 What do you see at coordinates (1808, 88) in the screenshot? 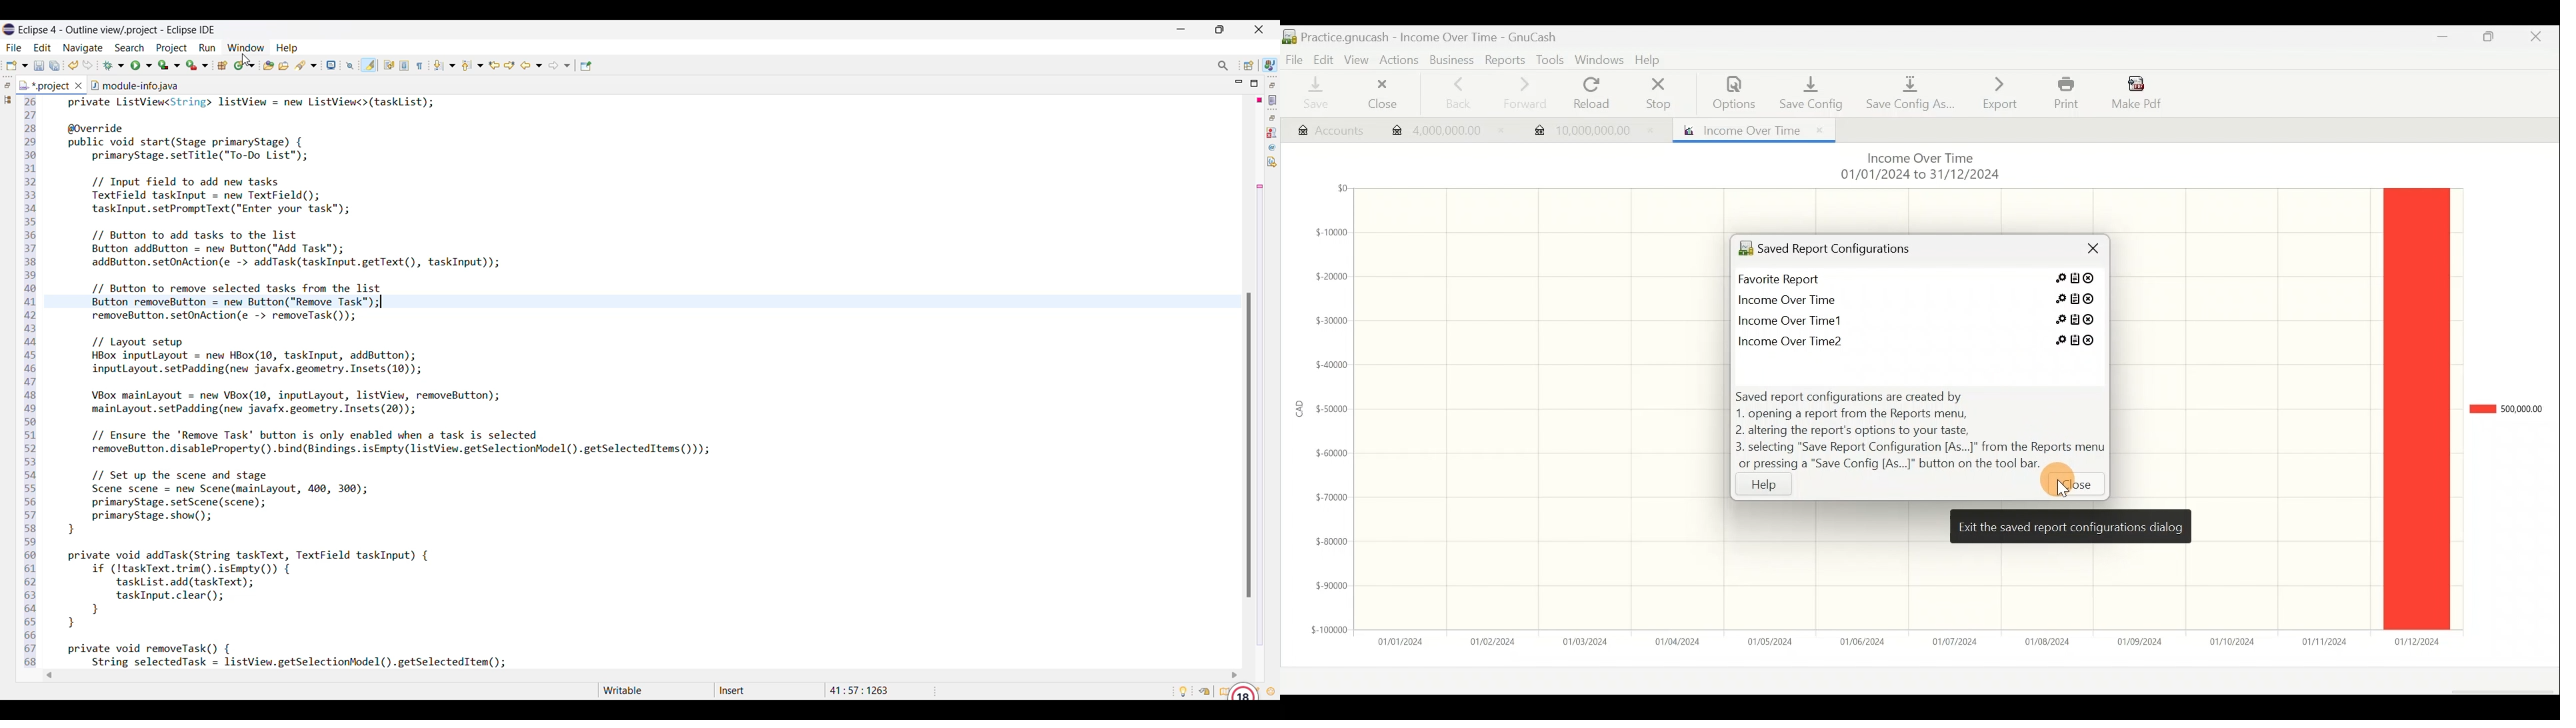
I see `Save config` at bounding box center [1808, 88].